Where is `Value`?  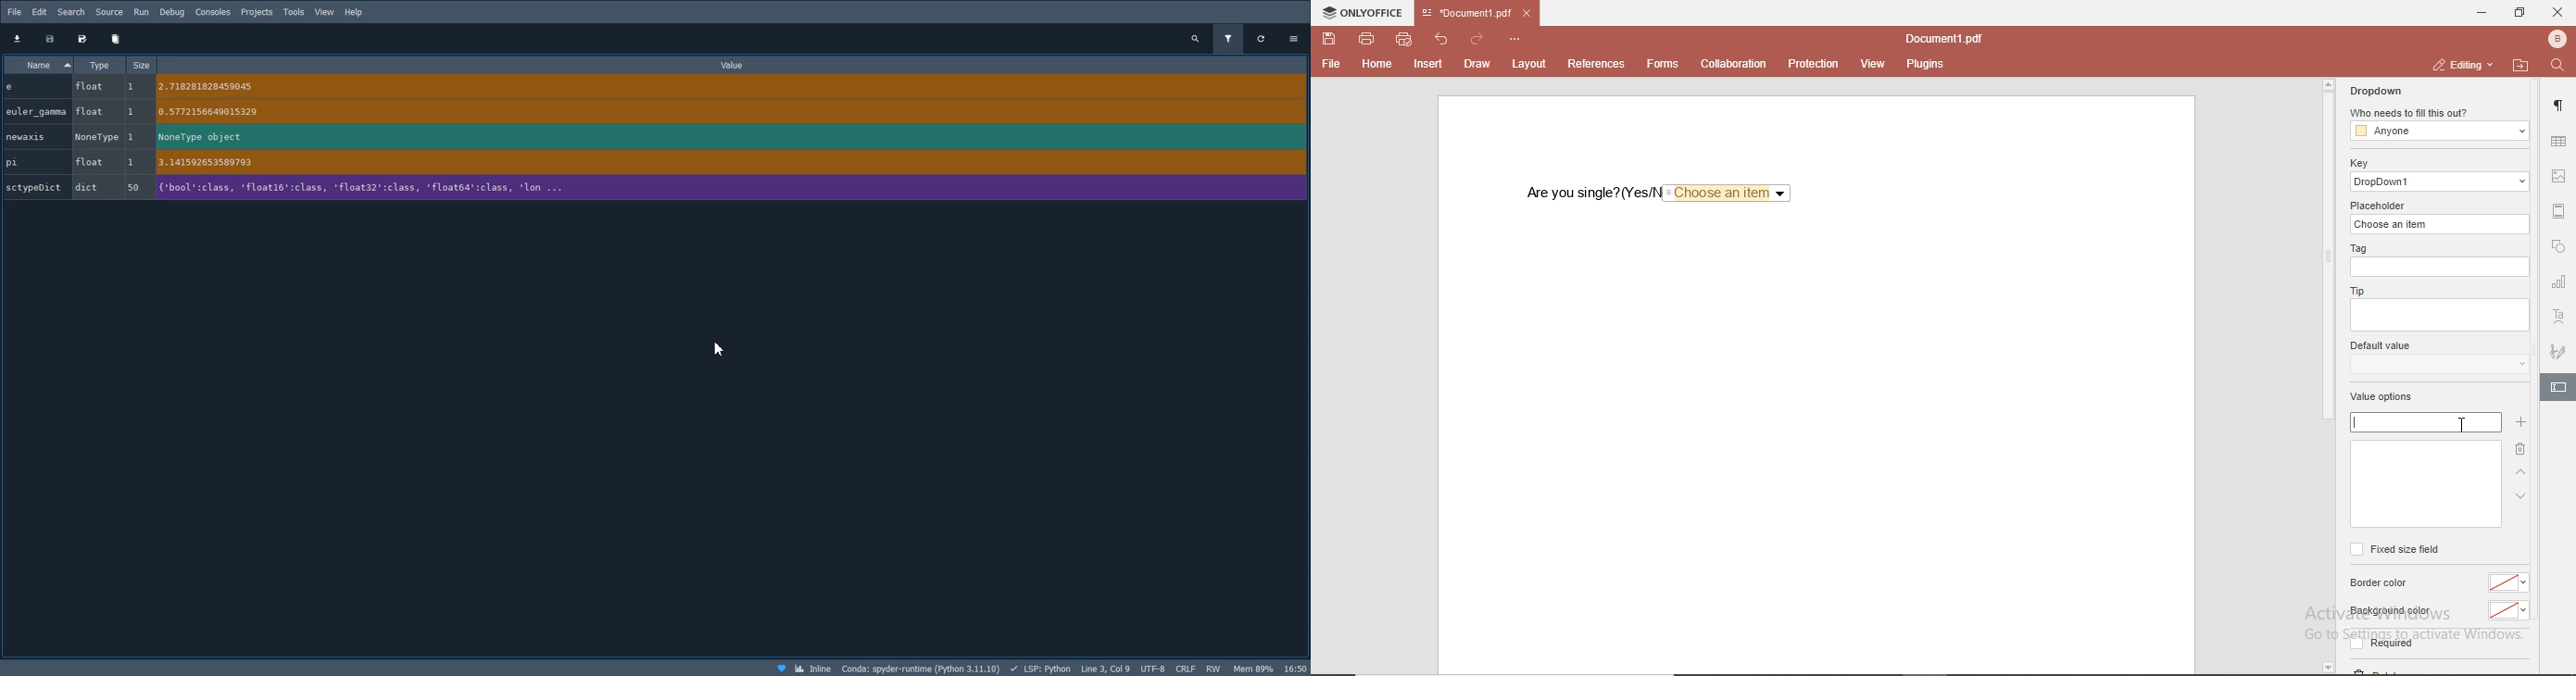
Value is located at coordinates (729, 64).